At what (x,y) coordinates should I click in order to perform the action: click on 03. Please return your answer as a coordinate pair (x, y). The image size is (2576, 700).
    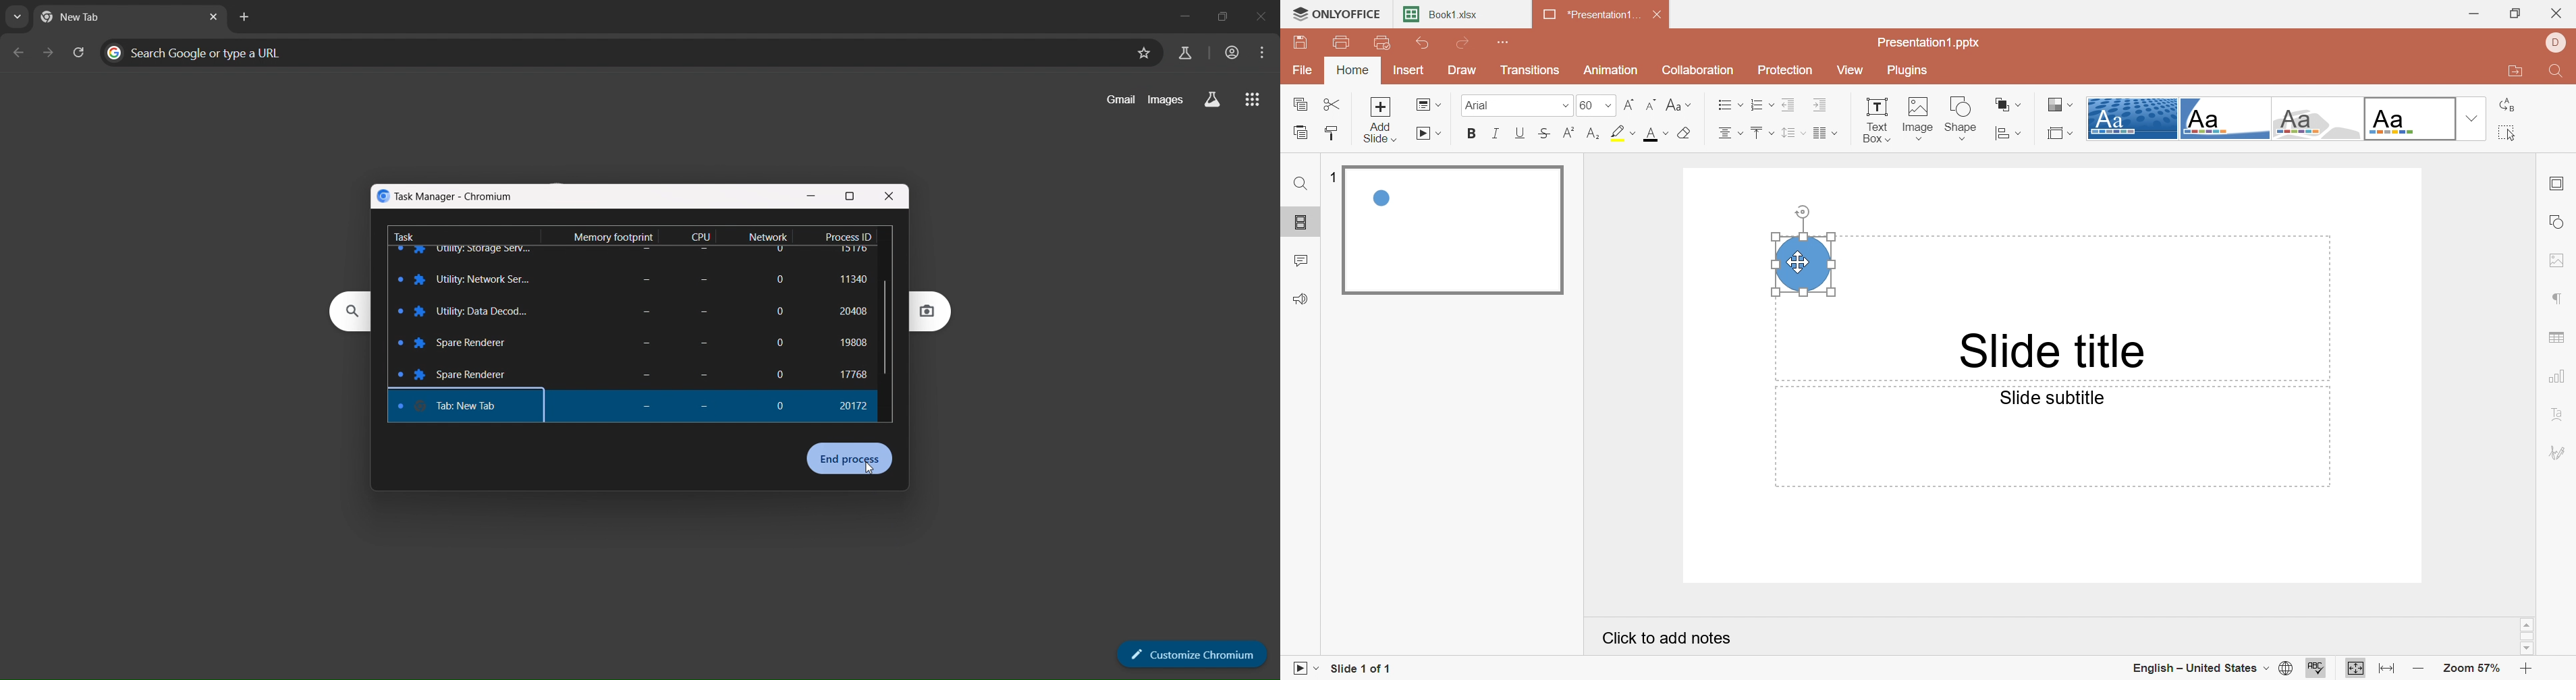
    Looking at the image, I should click on (697, 307).